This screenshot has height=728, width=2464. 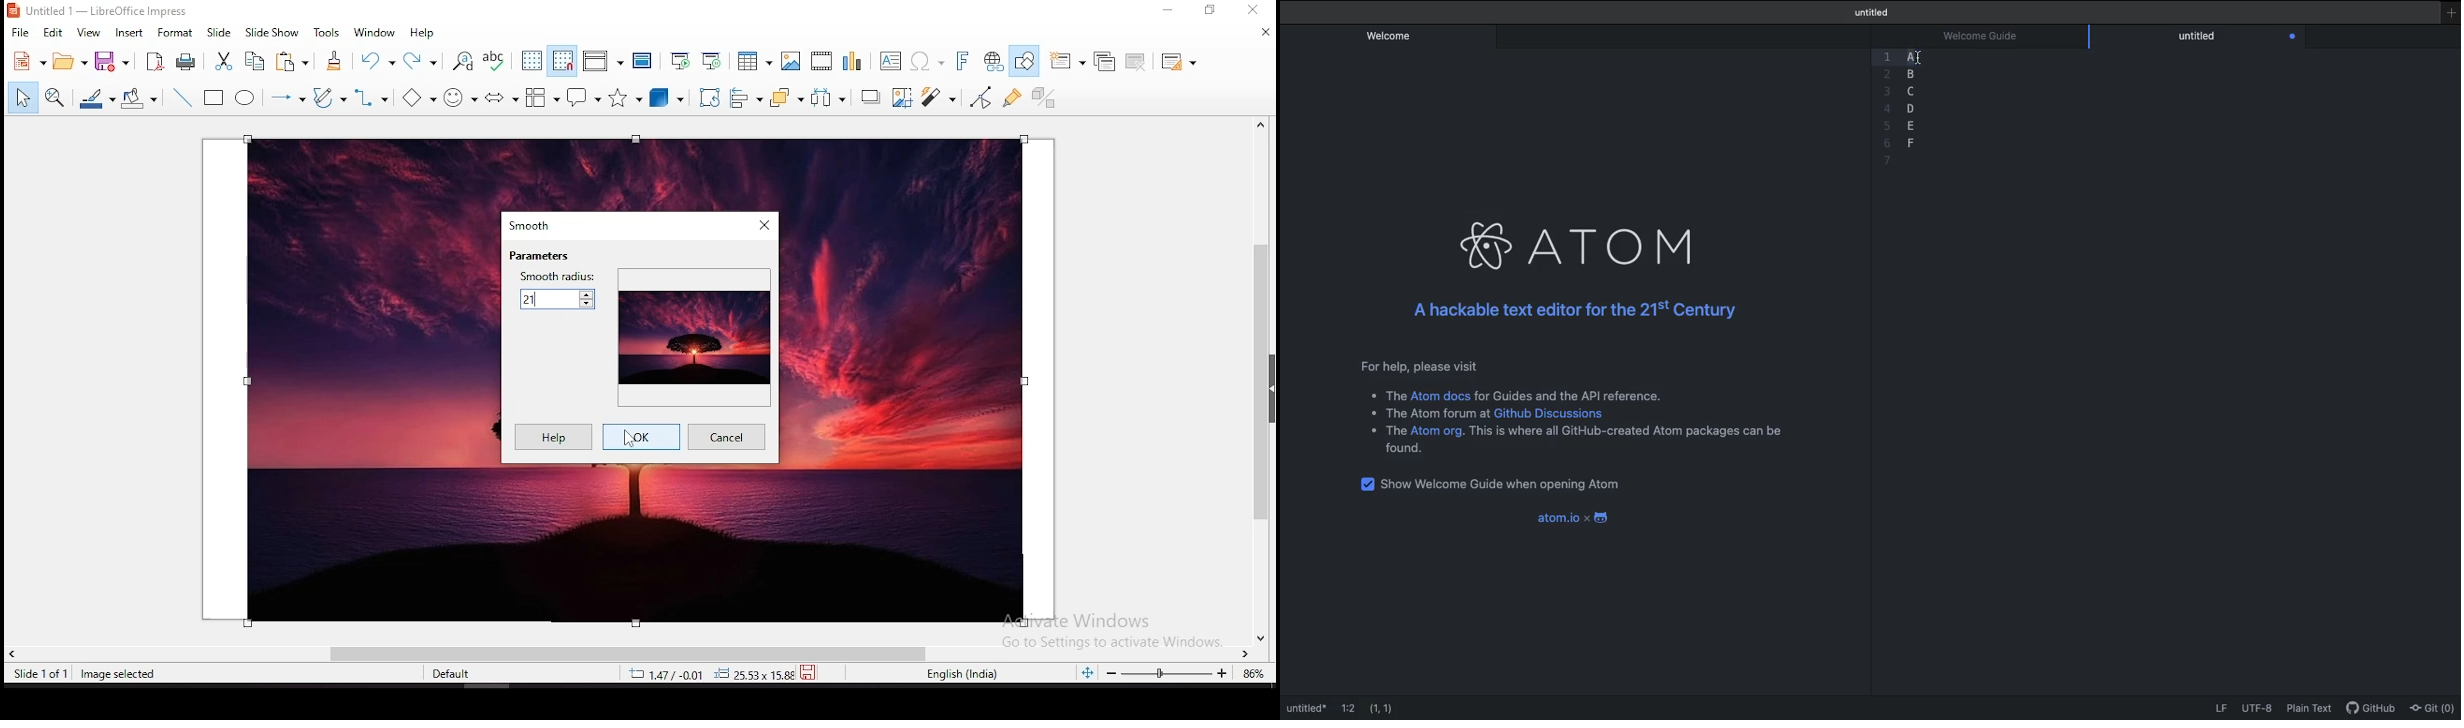 What do you see at coordinates (139, 97) in the screenshot?
I see `fill color` at bounding box center [139, 97].